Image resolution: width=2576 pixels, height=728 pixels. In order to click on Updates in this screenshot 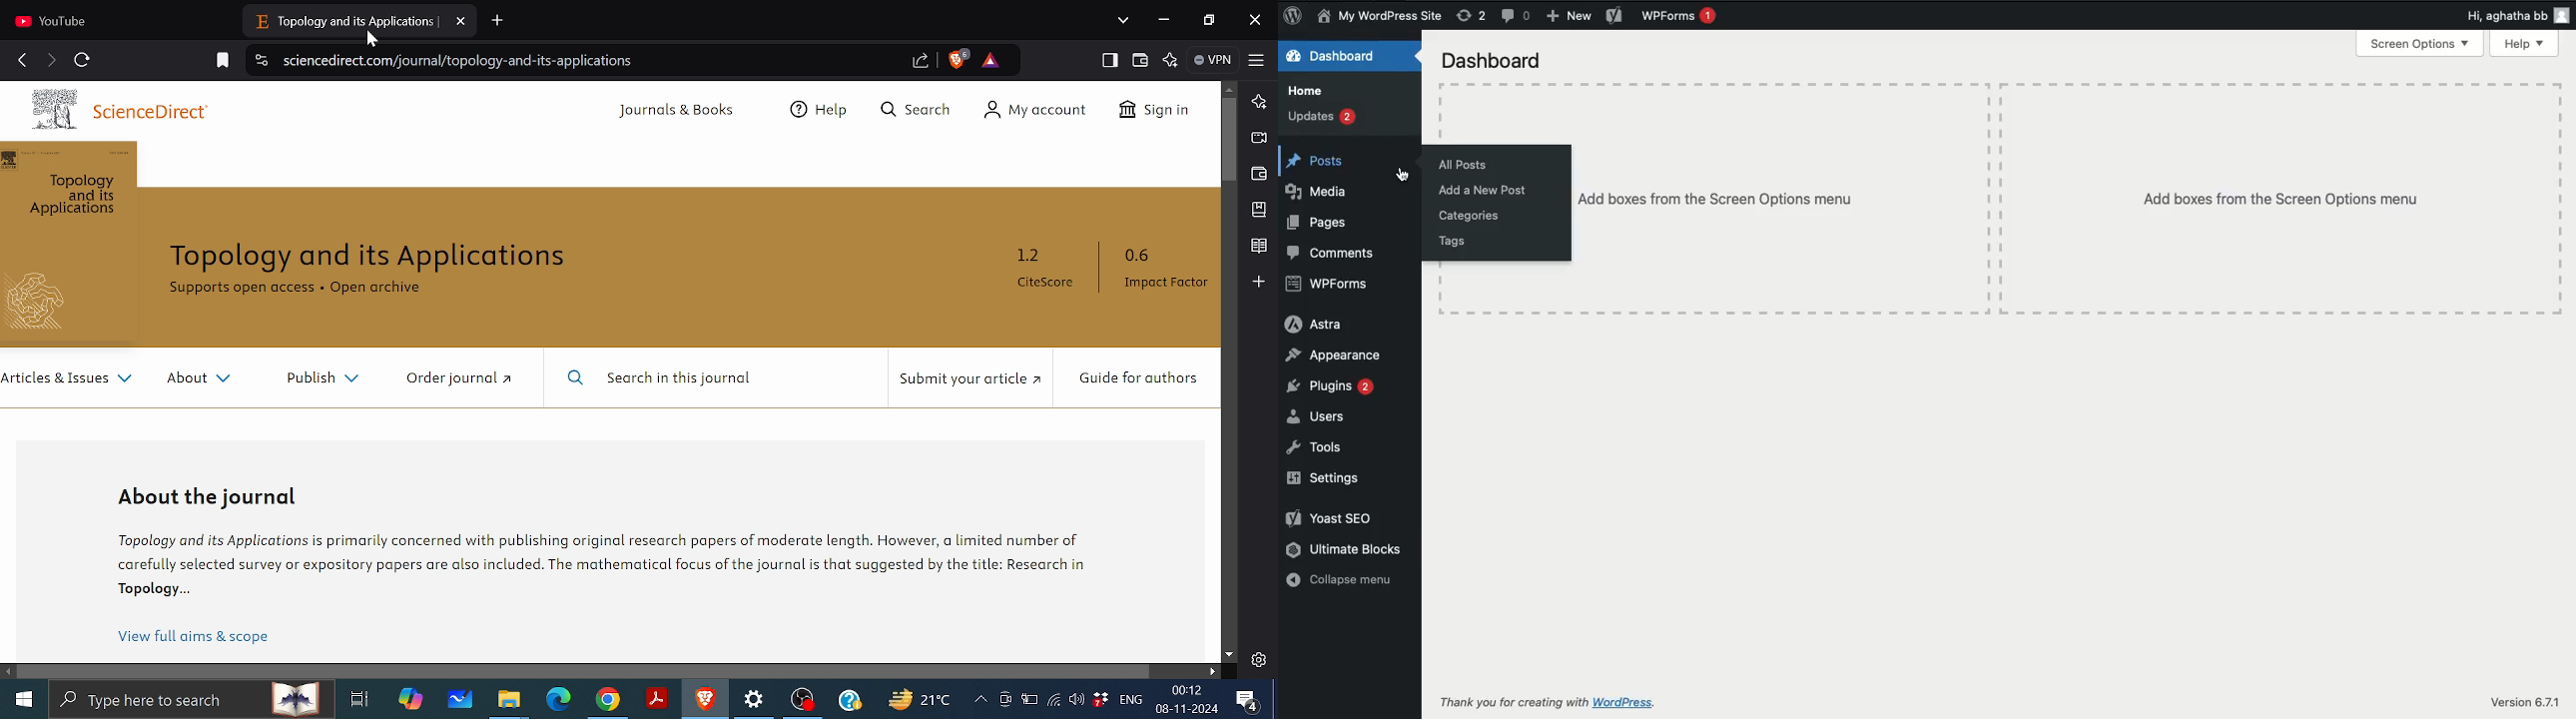, I will do `click(1324, 116)`.